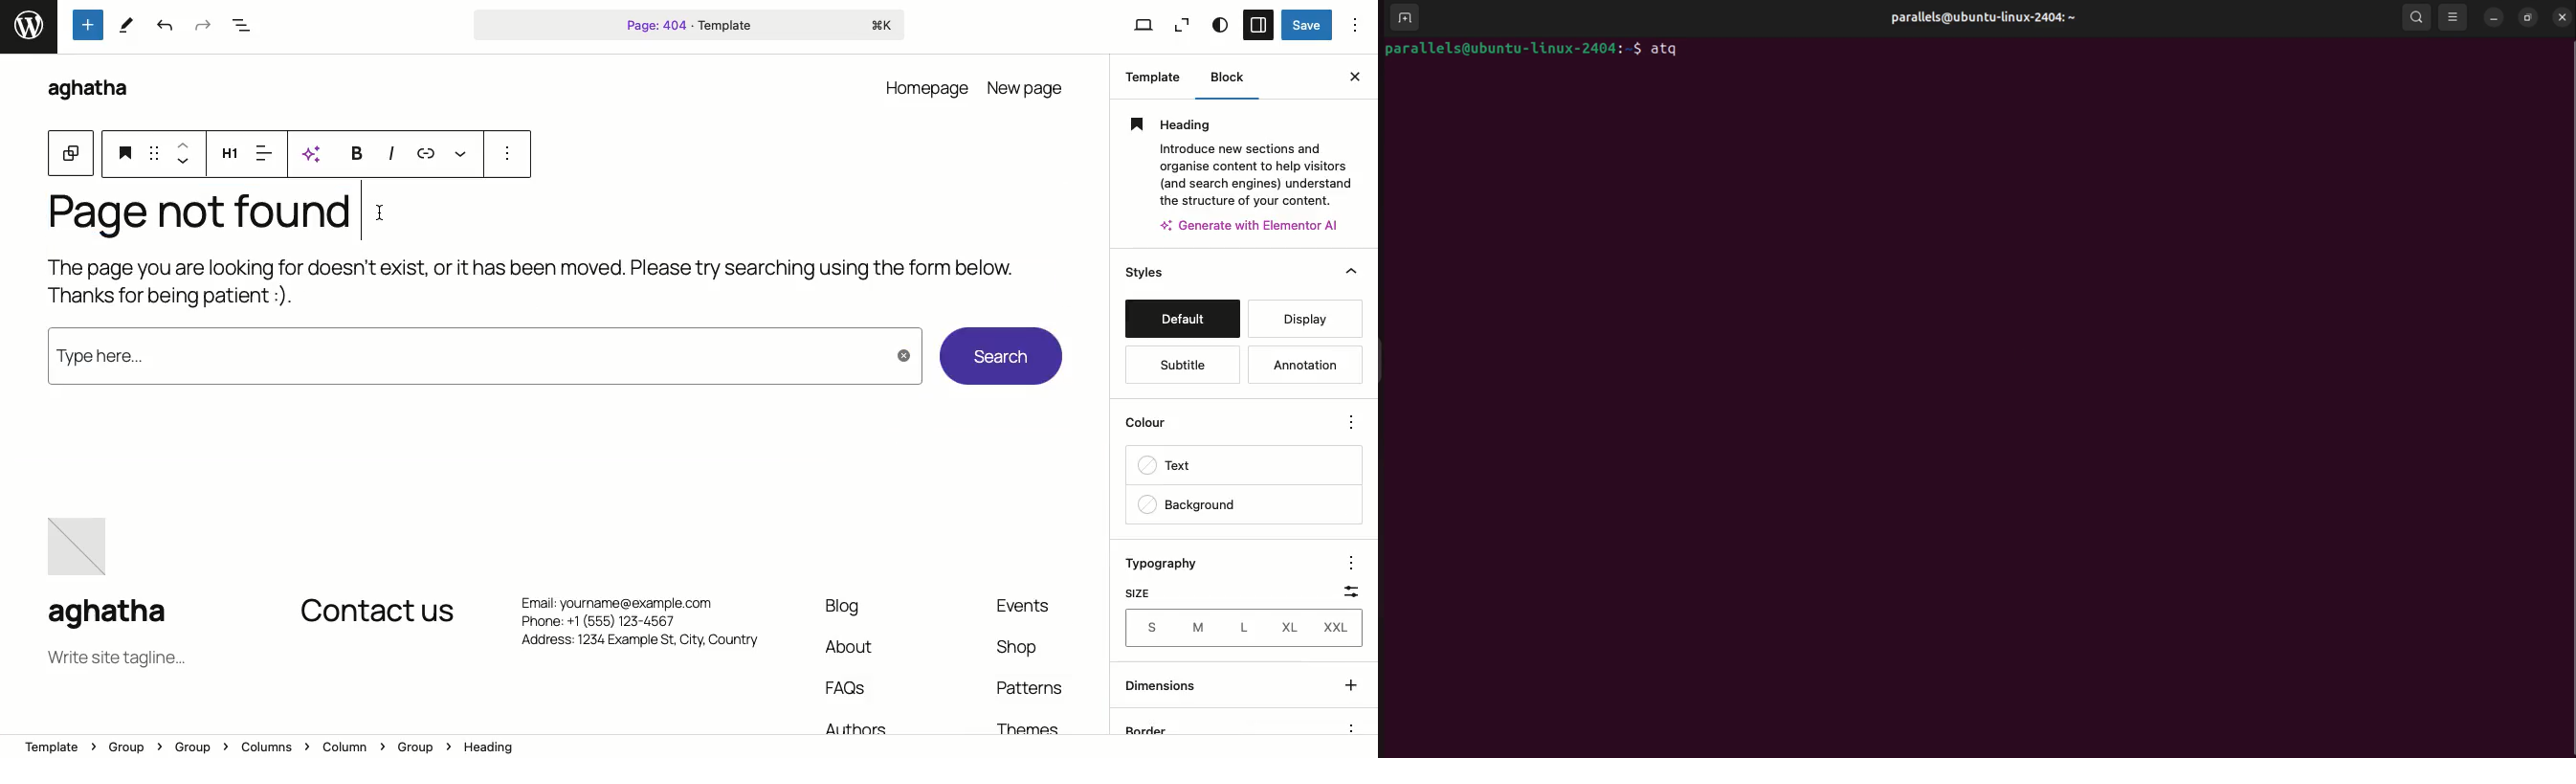 This screenshot has height=784, width=2576. Describe the element at coordinates (263, 152) in the screenshot. I see `Align` at that location.